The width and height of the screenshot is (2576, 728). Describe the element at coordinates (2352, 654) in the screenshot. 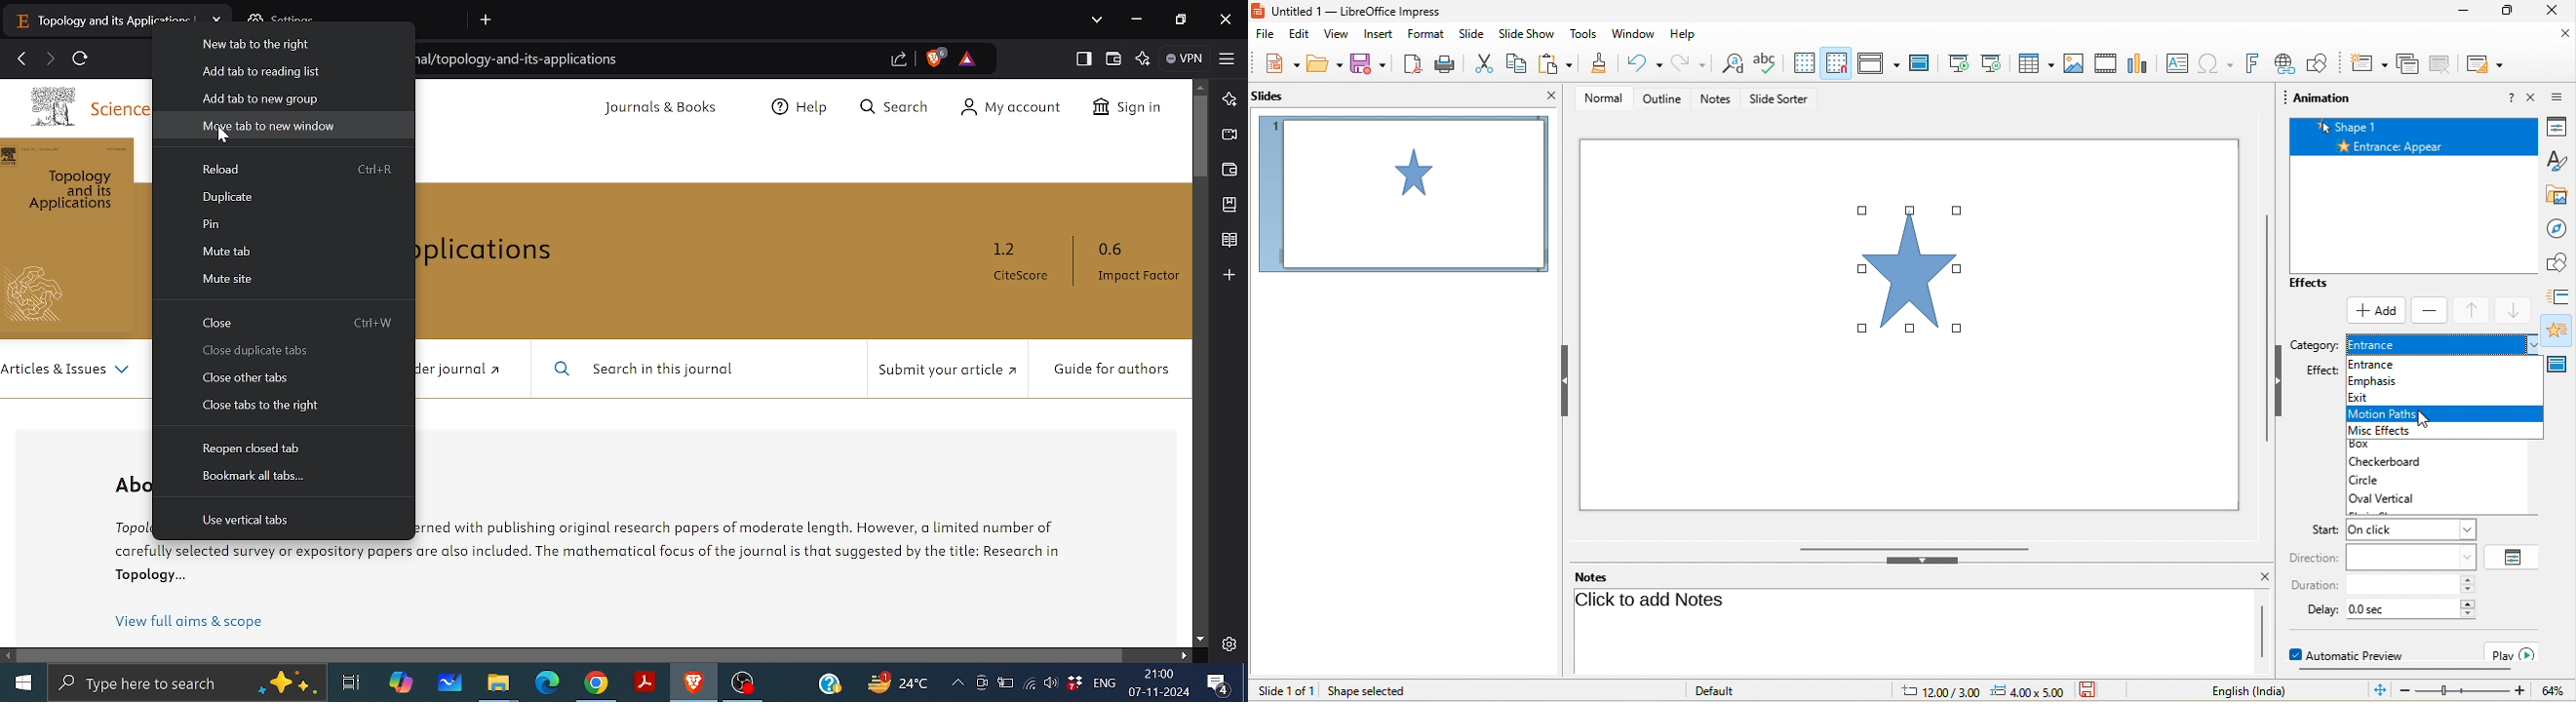

I see `automatic preview` at that location.